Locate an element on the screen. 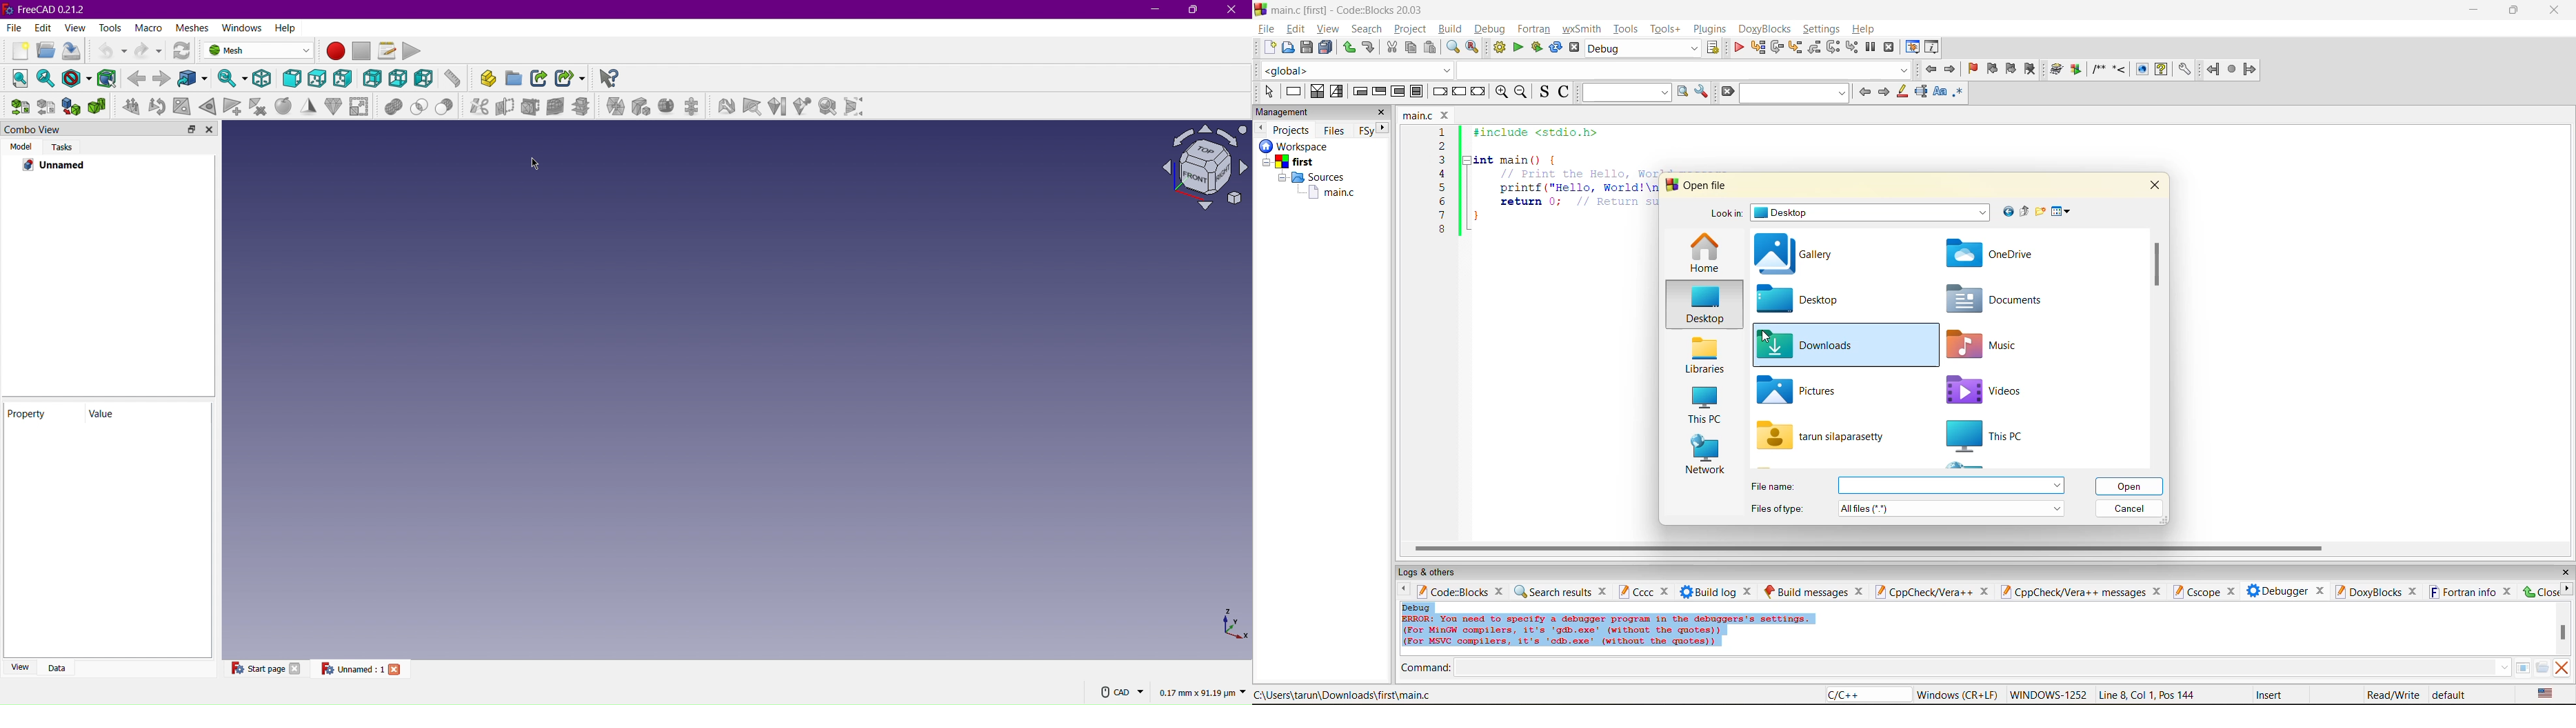 This screenshot has height=728, width=2576. Smooth is located at coordinates (281, 106).